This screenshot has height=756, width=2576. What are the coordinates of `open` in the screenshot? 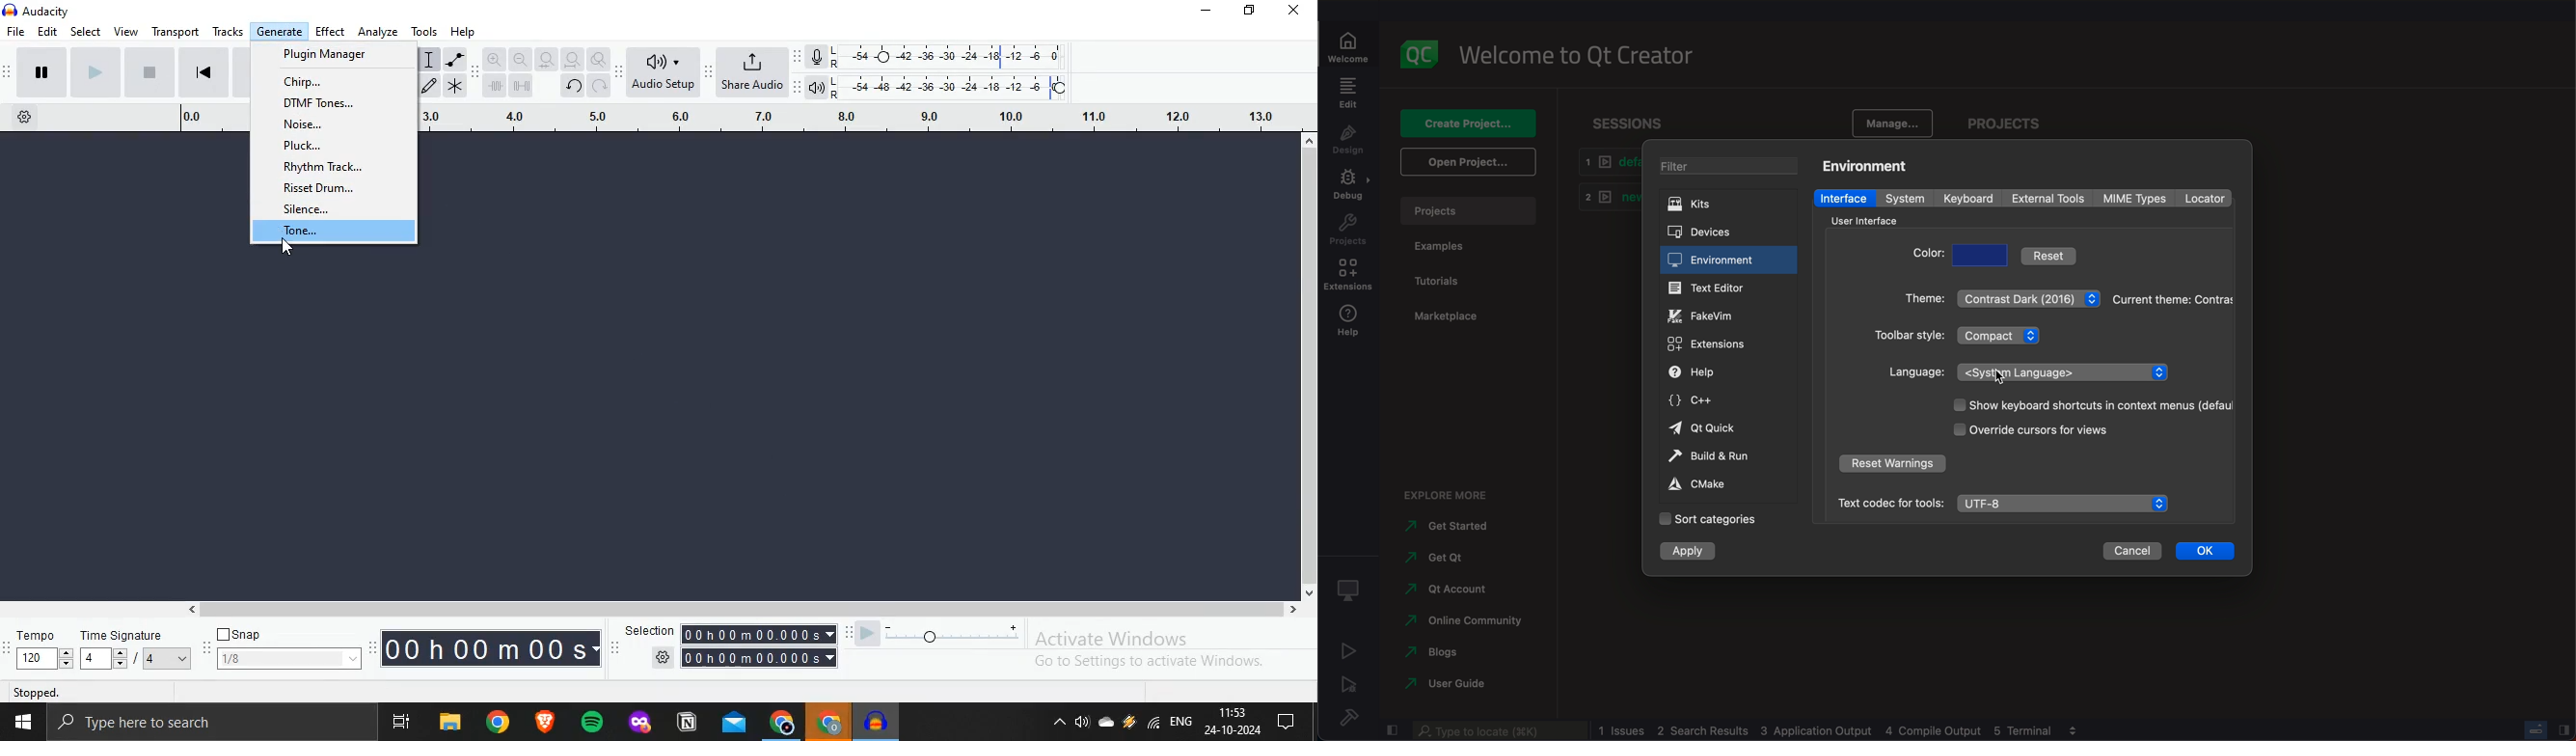 It's located at (1466, 162).